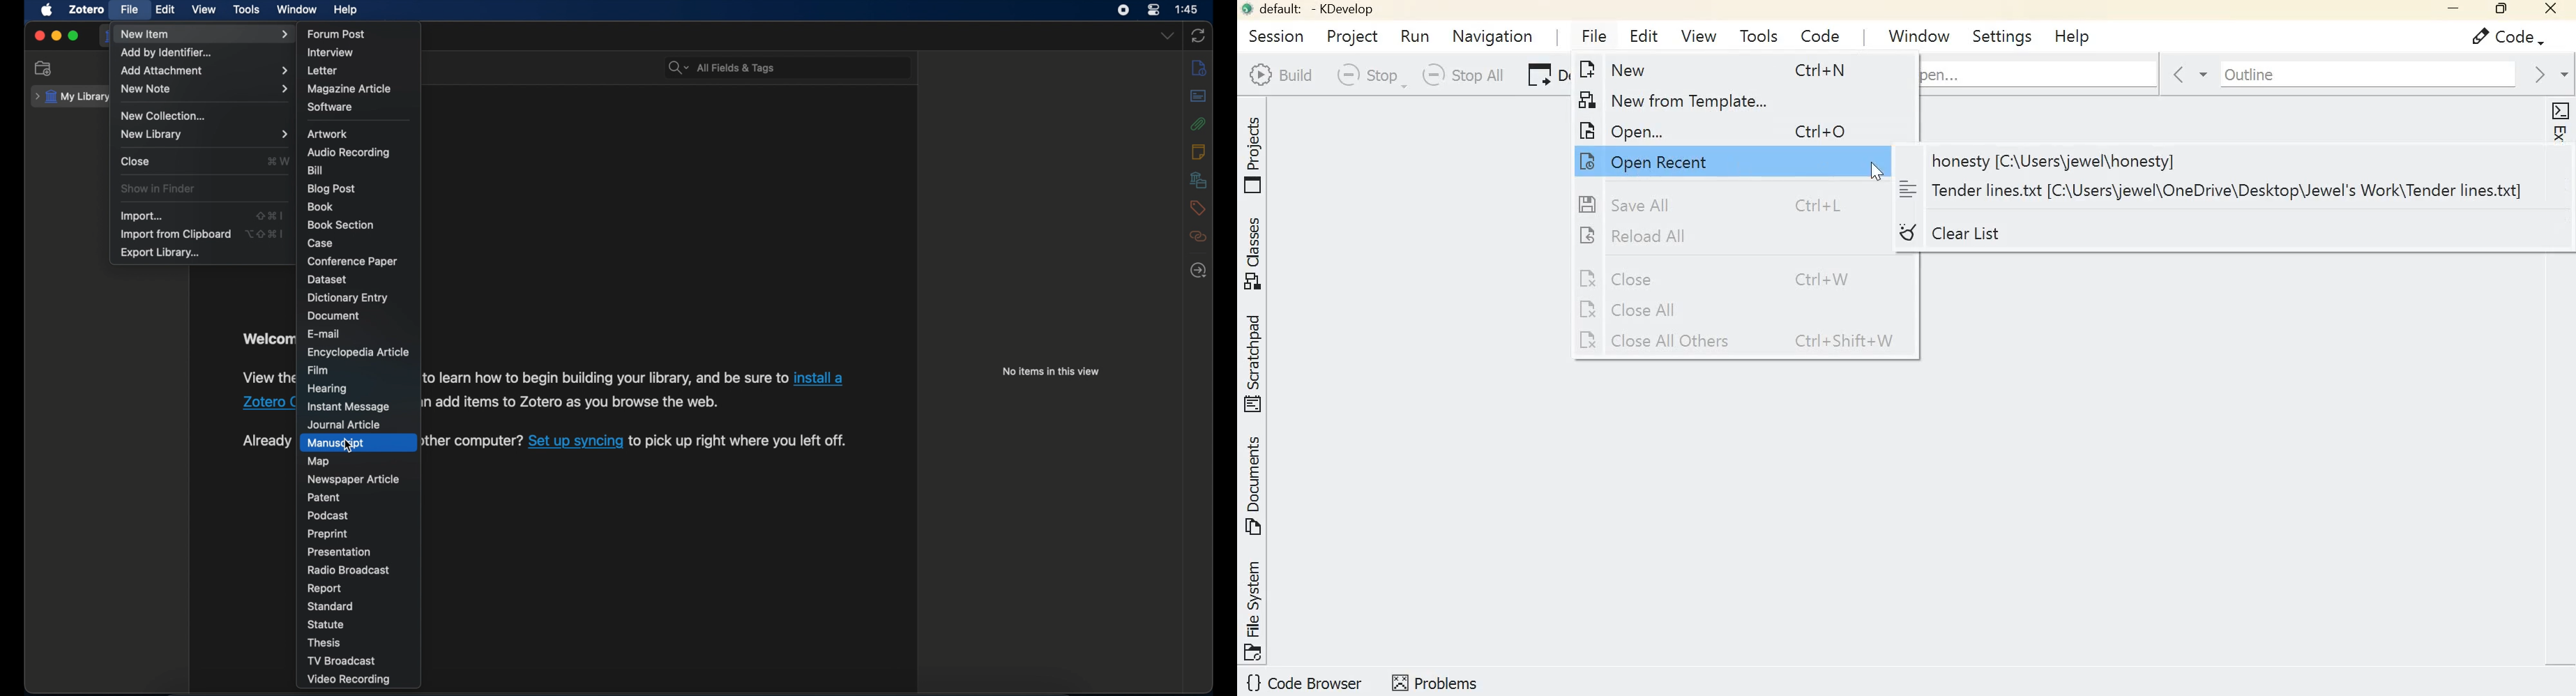 The width and height of the screenshot is (2576, 700). What do you see at coordinates (205, 10) in the screenshot?
I see `view` at bounding box center [205, 10].